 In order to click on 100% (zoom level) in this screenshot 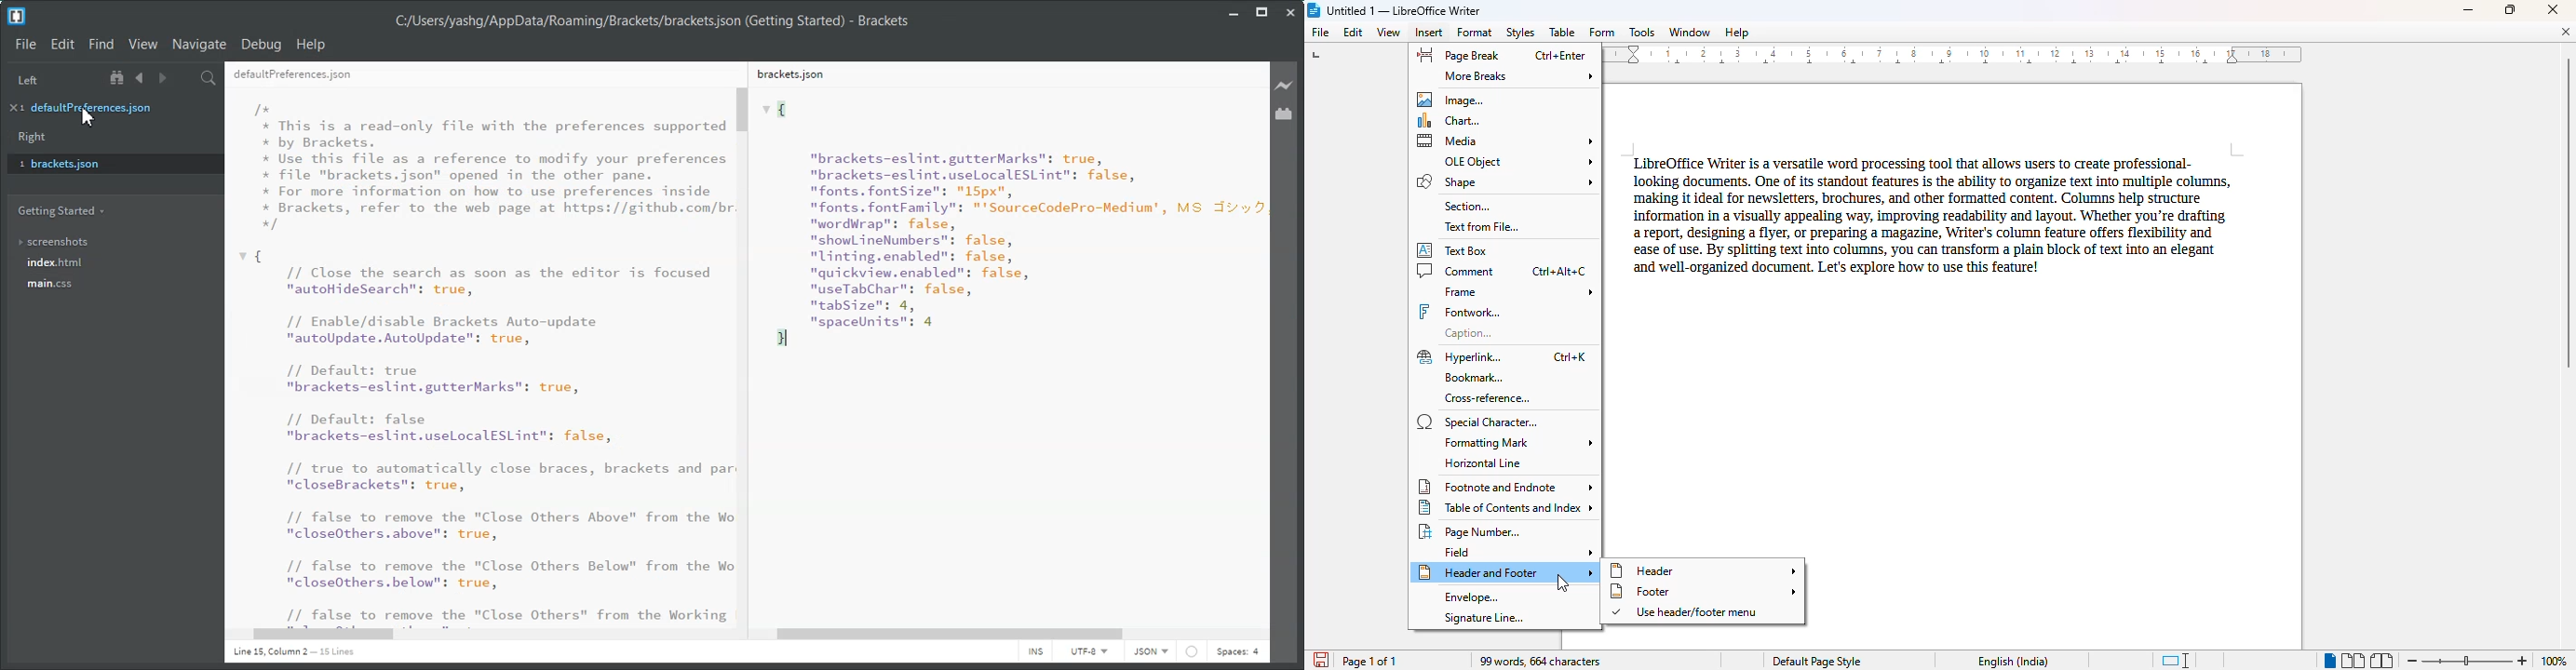, I will do `click(2555, 661)`.